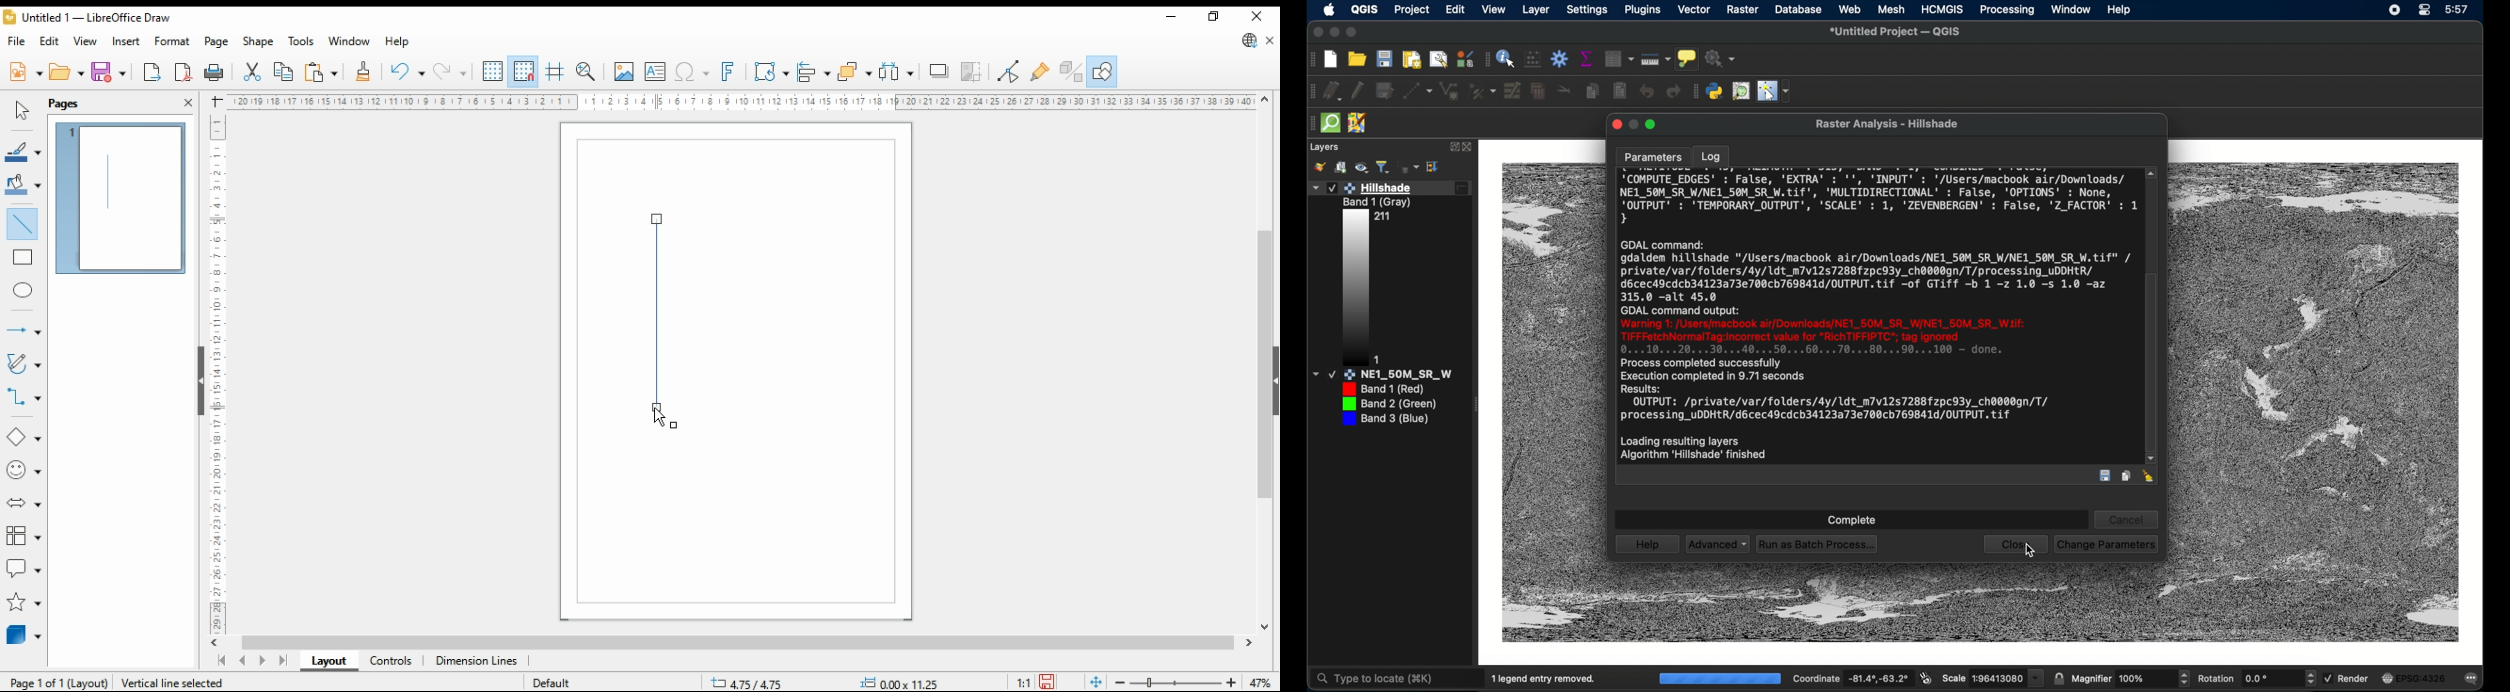 The height and width of the screenshot is (700, 2520). I want to click on insert, so click(126, 41).